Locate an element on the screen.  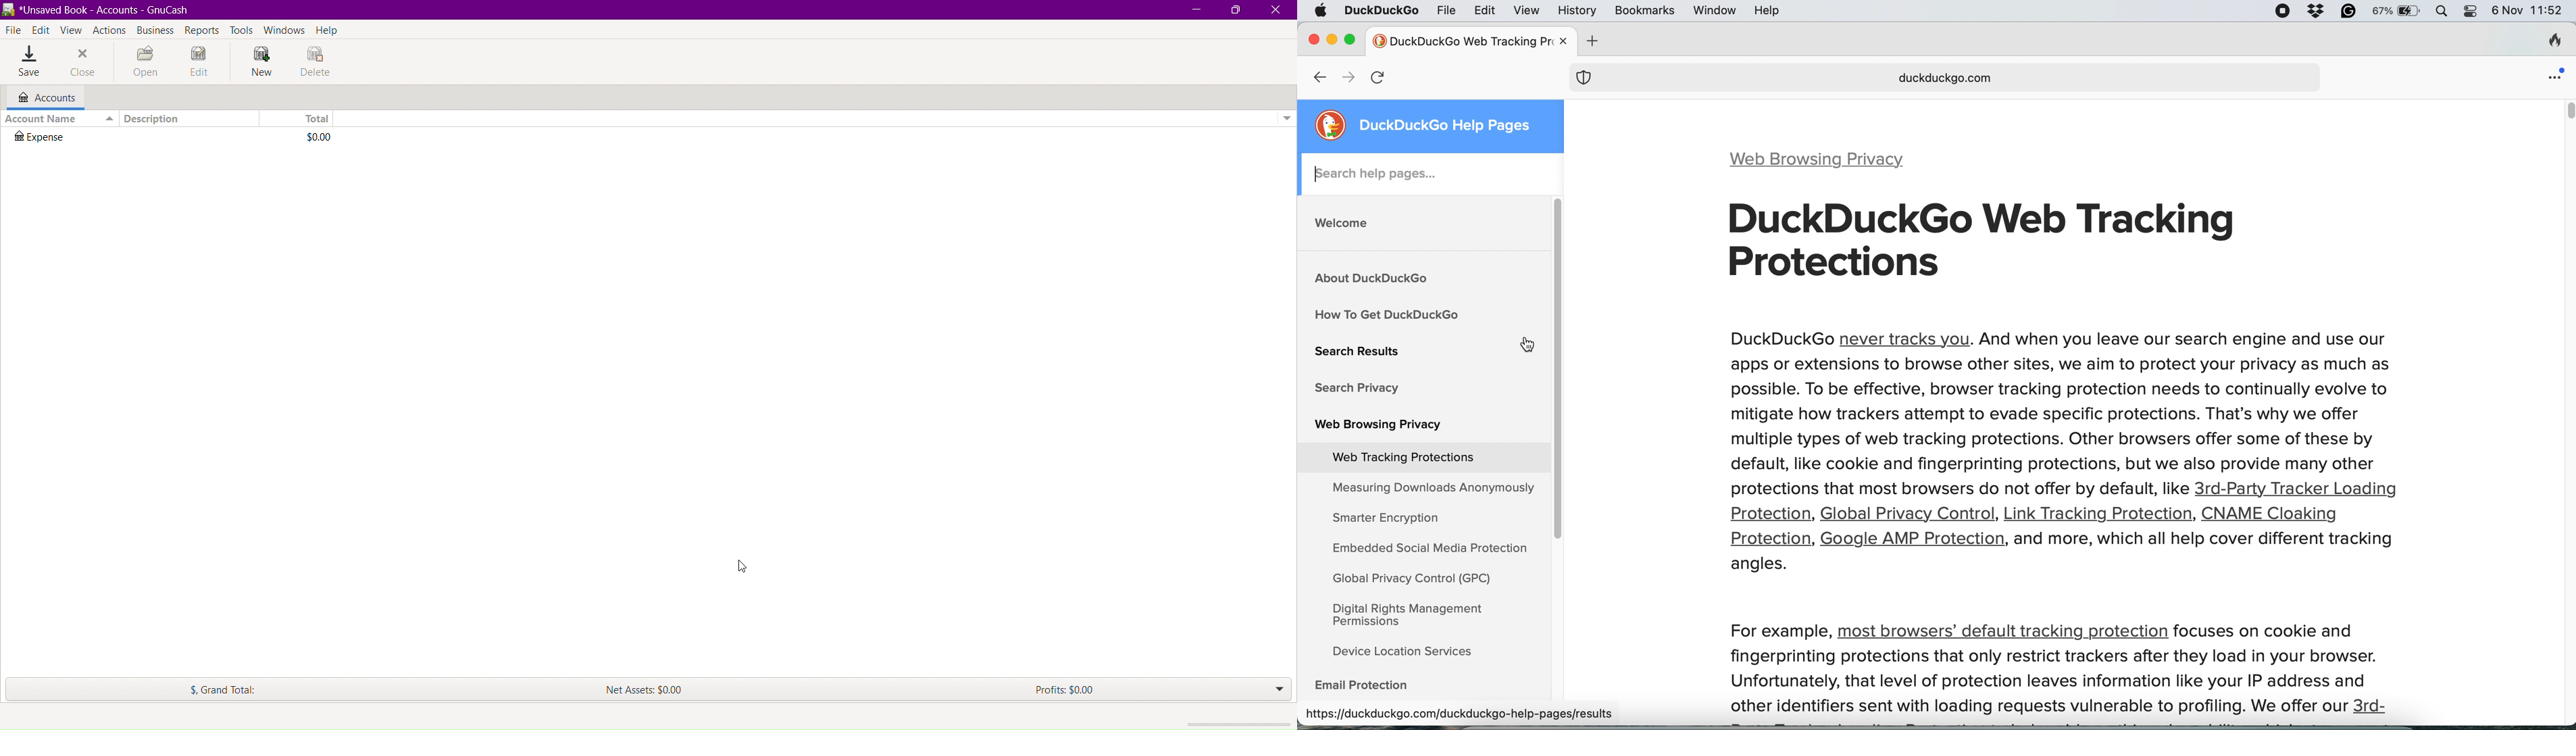
Reports is located at coordinates (199, 28).